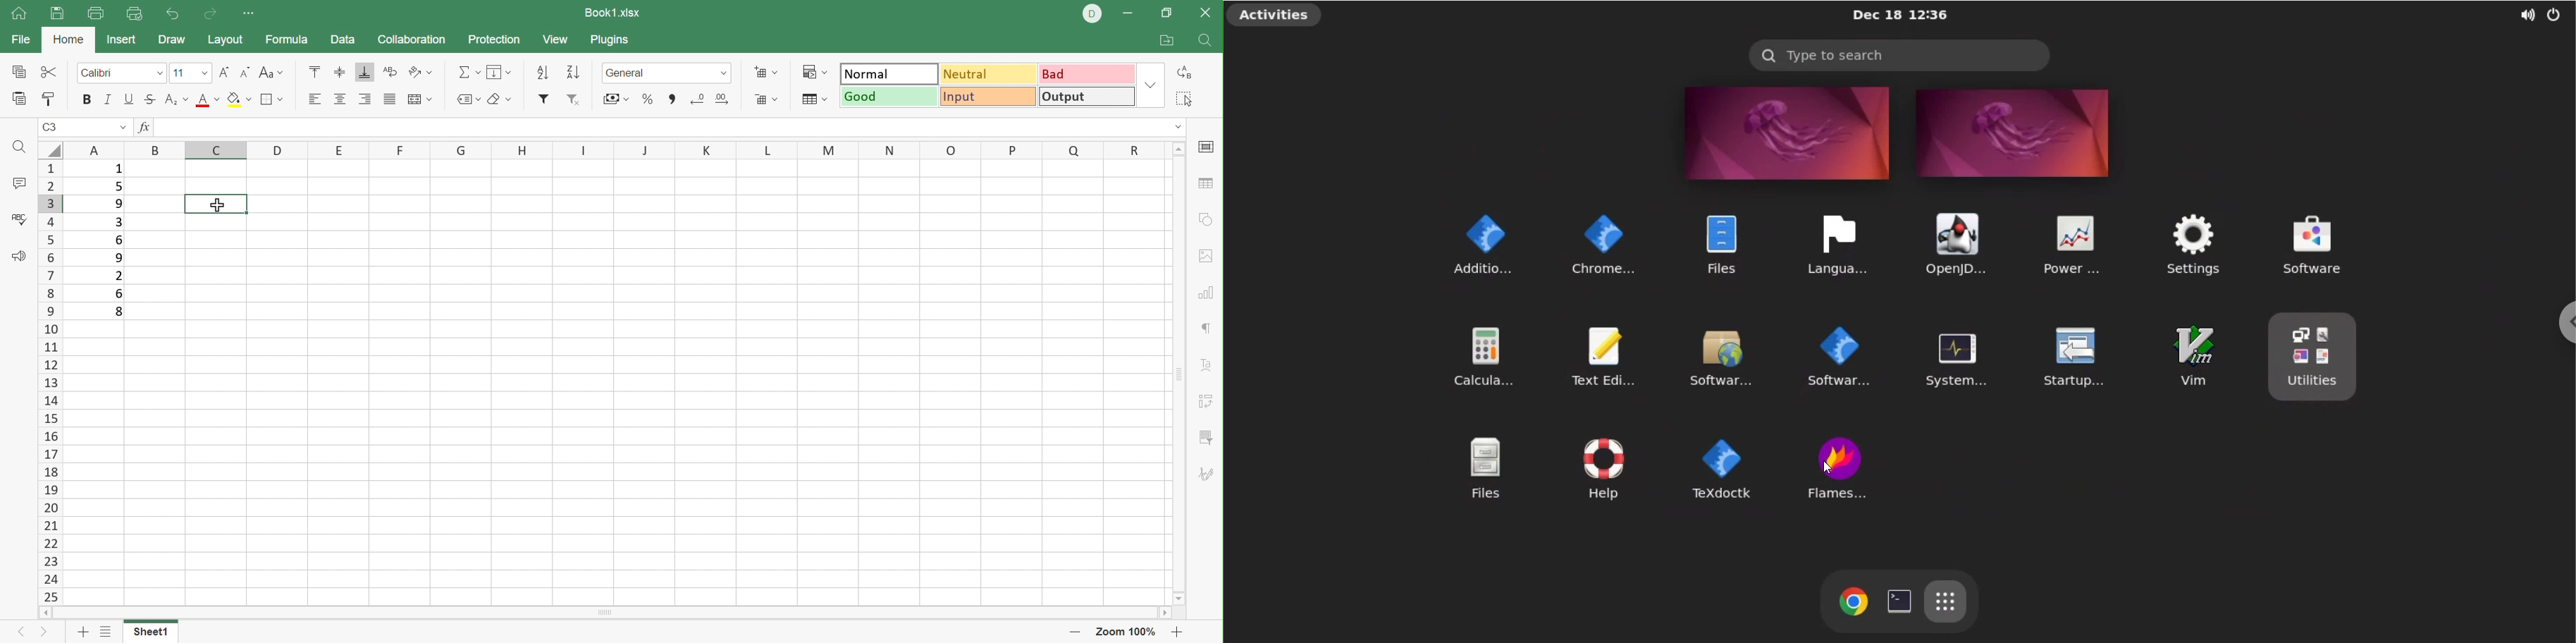  What do you see at coordinates (812, 72) in the screenshot?
I see `Conditional formatting` at bounding box center [812, 72].